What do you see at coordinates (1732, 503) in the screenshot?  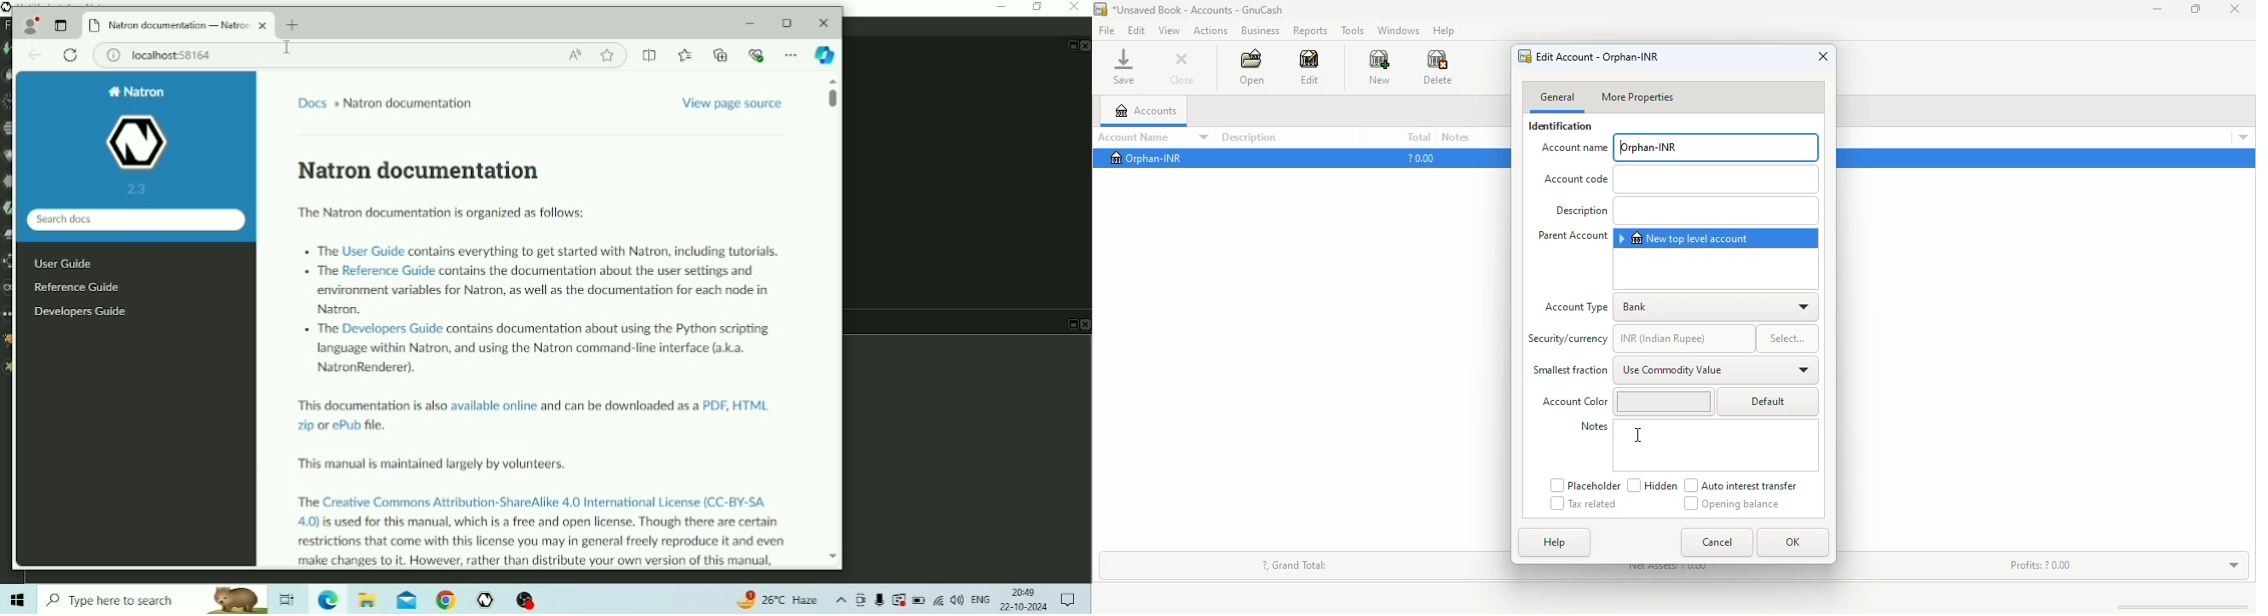 I see `opening balance` at bounding box center [1732, 503].